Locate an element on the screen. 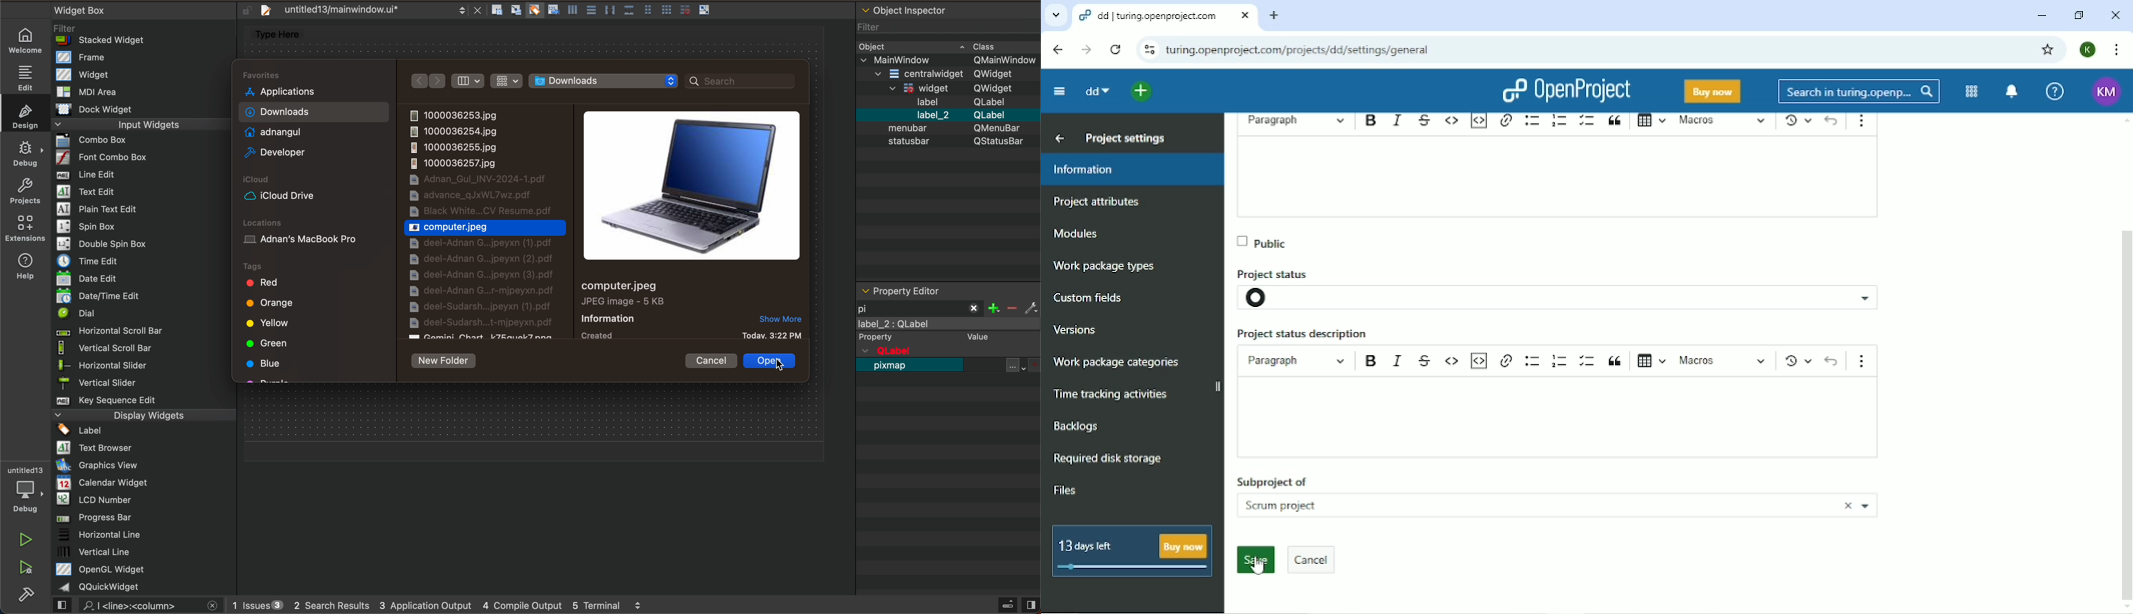  Block quote is located at coordinates (1614, 121).